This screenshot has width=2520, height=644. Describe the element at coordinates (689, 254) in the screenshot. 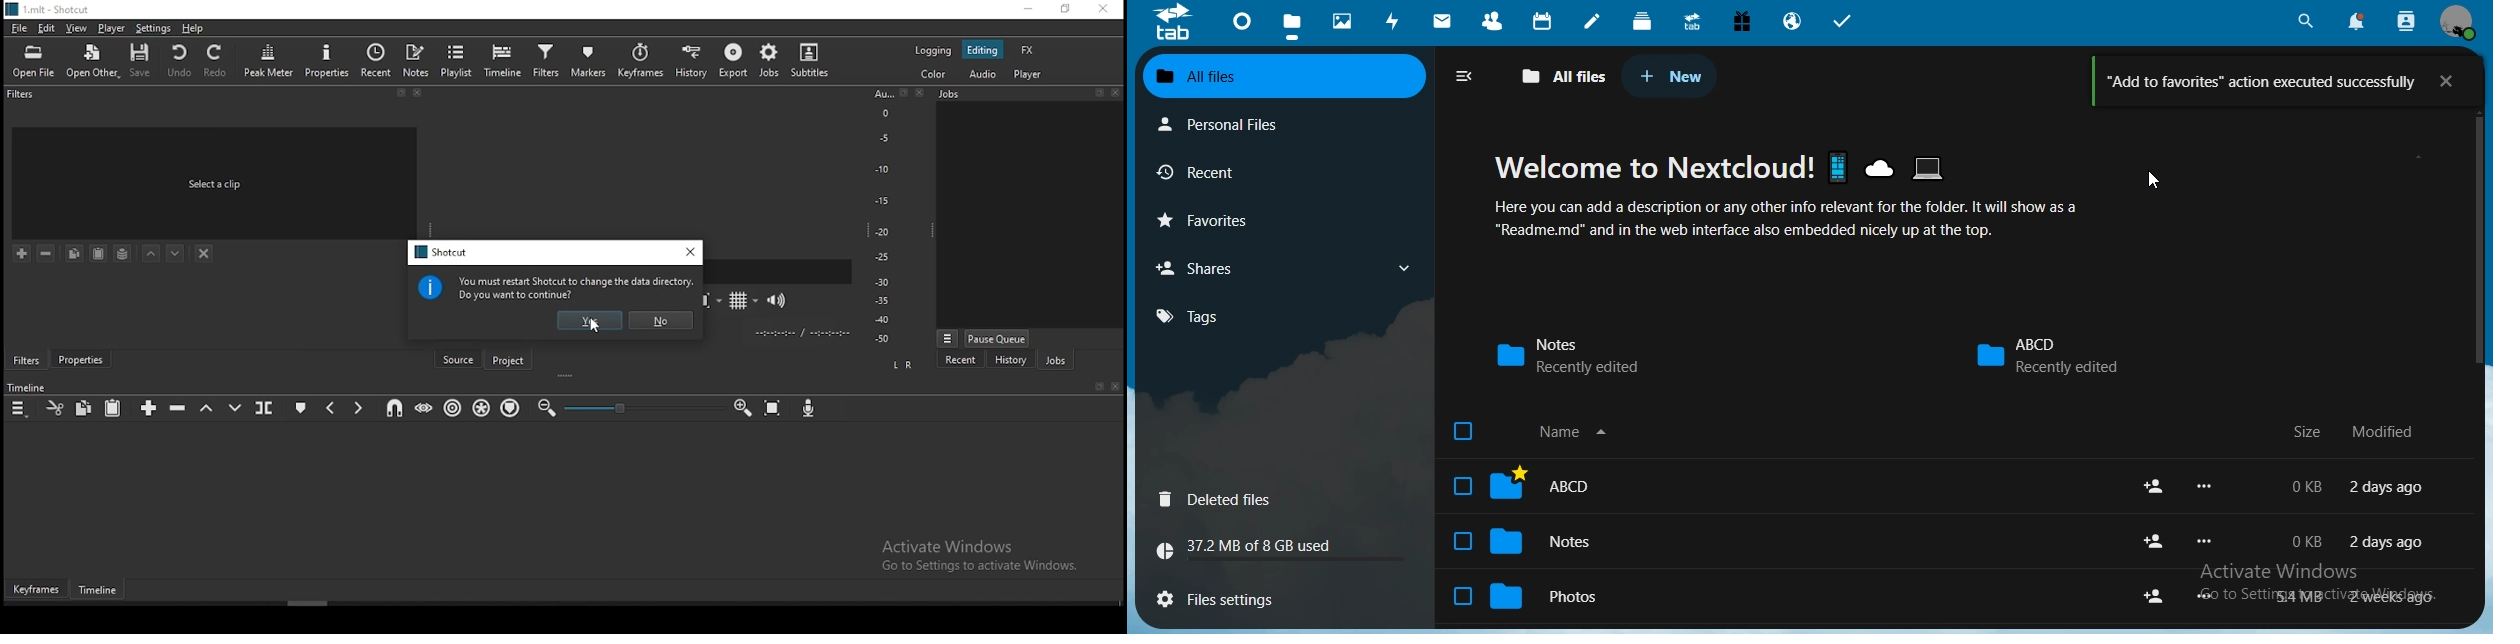

I see `close window` at that location.